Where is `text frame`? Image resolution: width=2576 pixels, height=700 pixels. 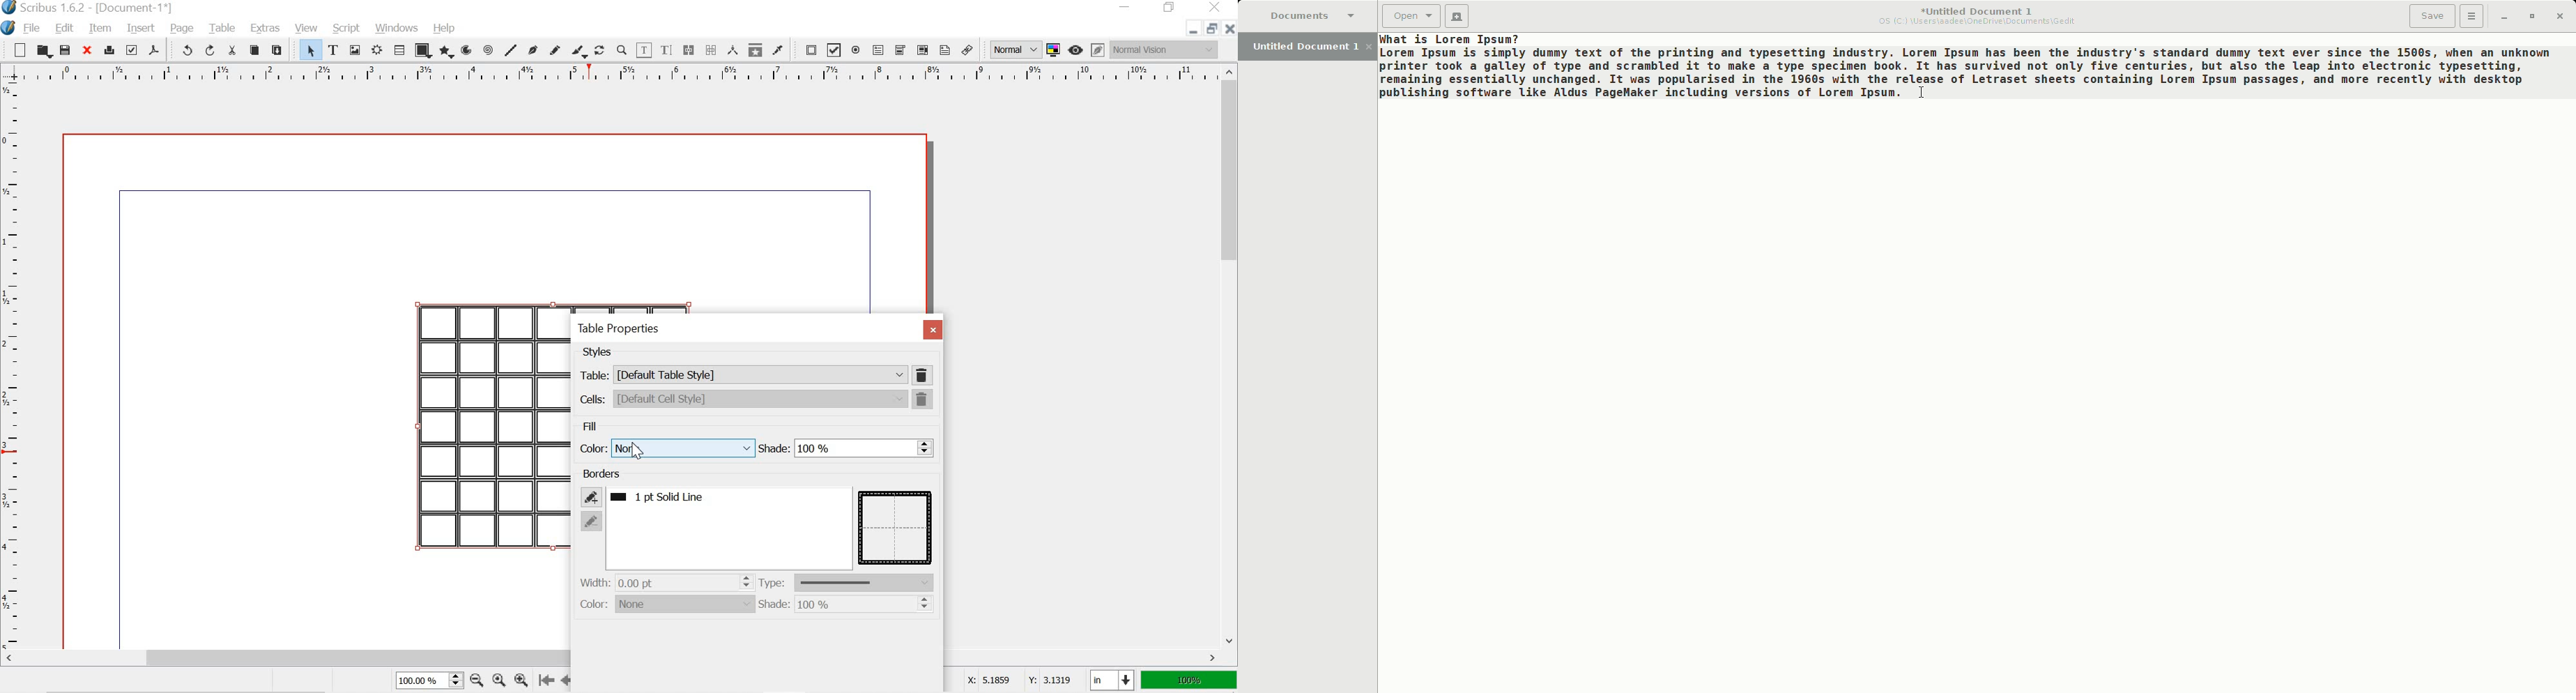
text frame is located at coordinates (334, 50).